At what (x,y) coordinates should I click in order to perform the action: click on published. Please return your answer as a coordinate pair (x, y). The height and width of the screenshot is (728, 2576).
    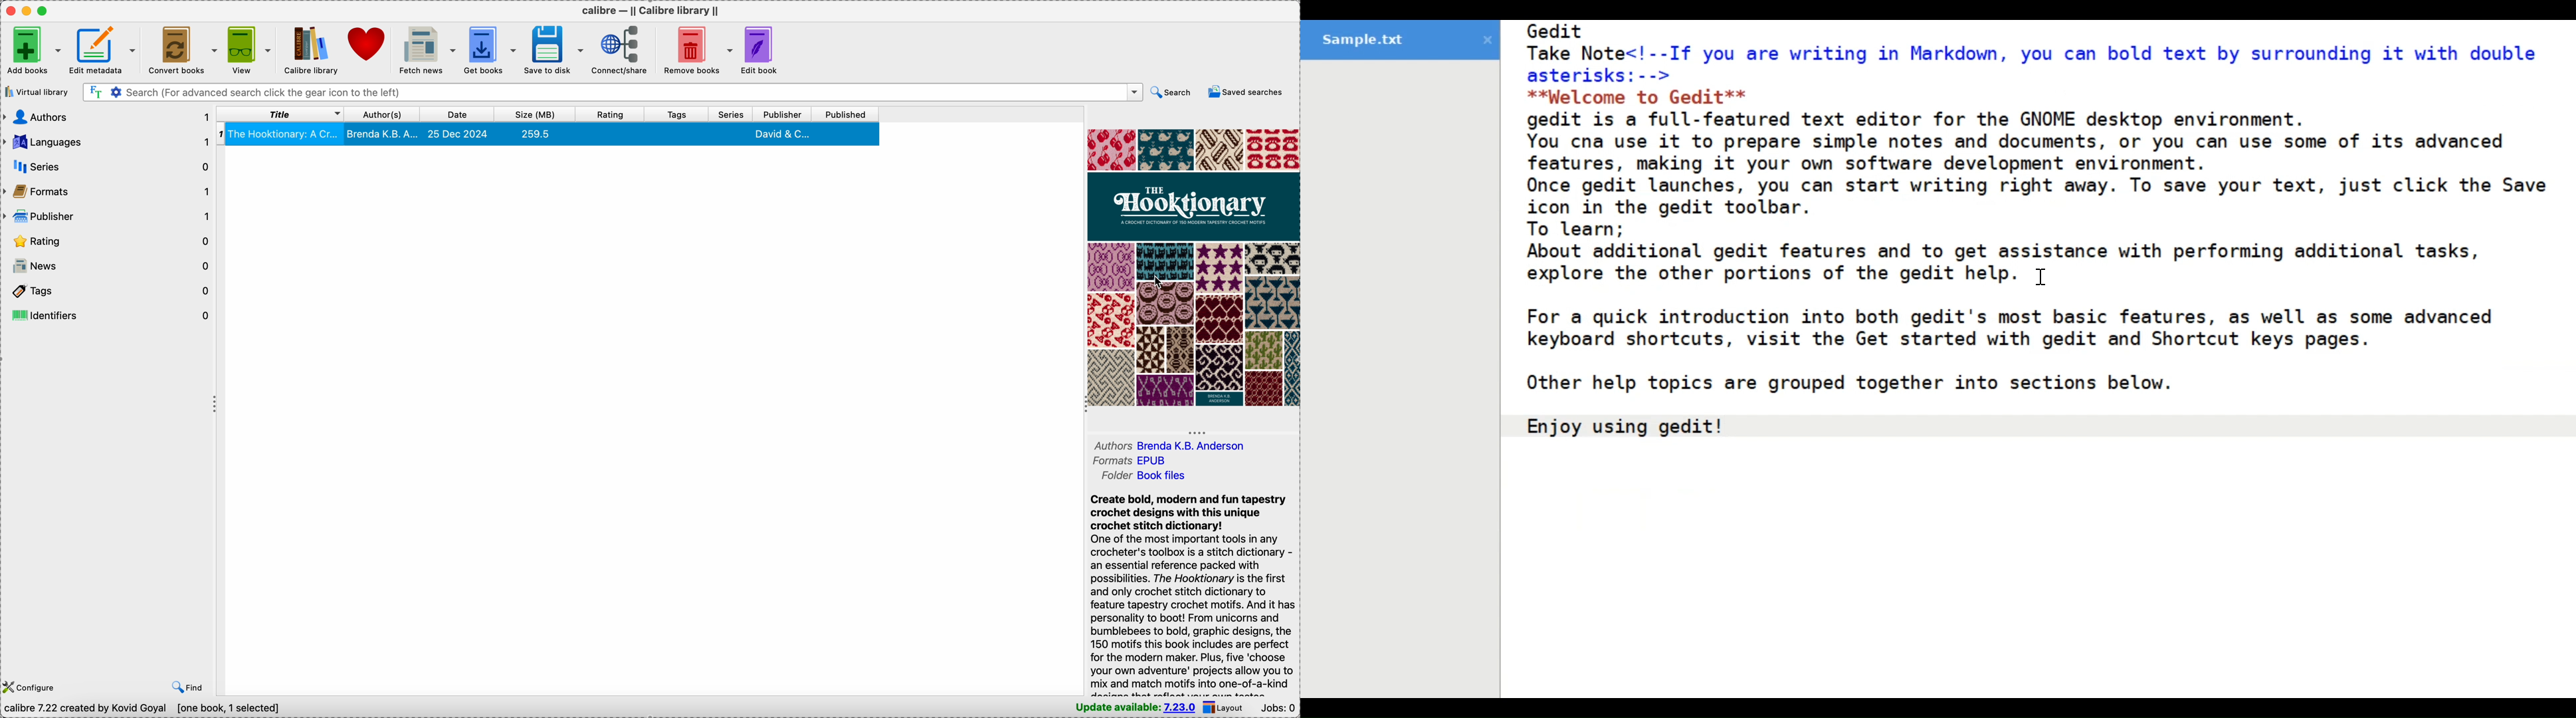
    Looking at the image, I should click on (846, 114).